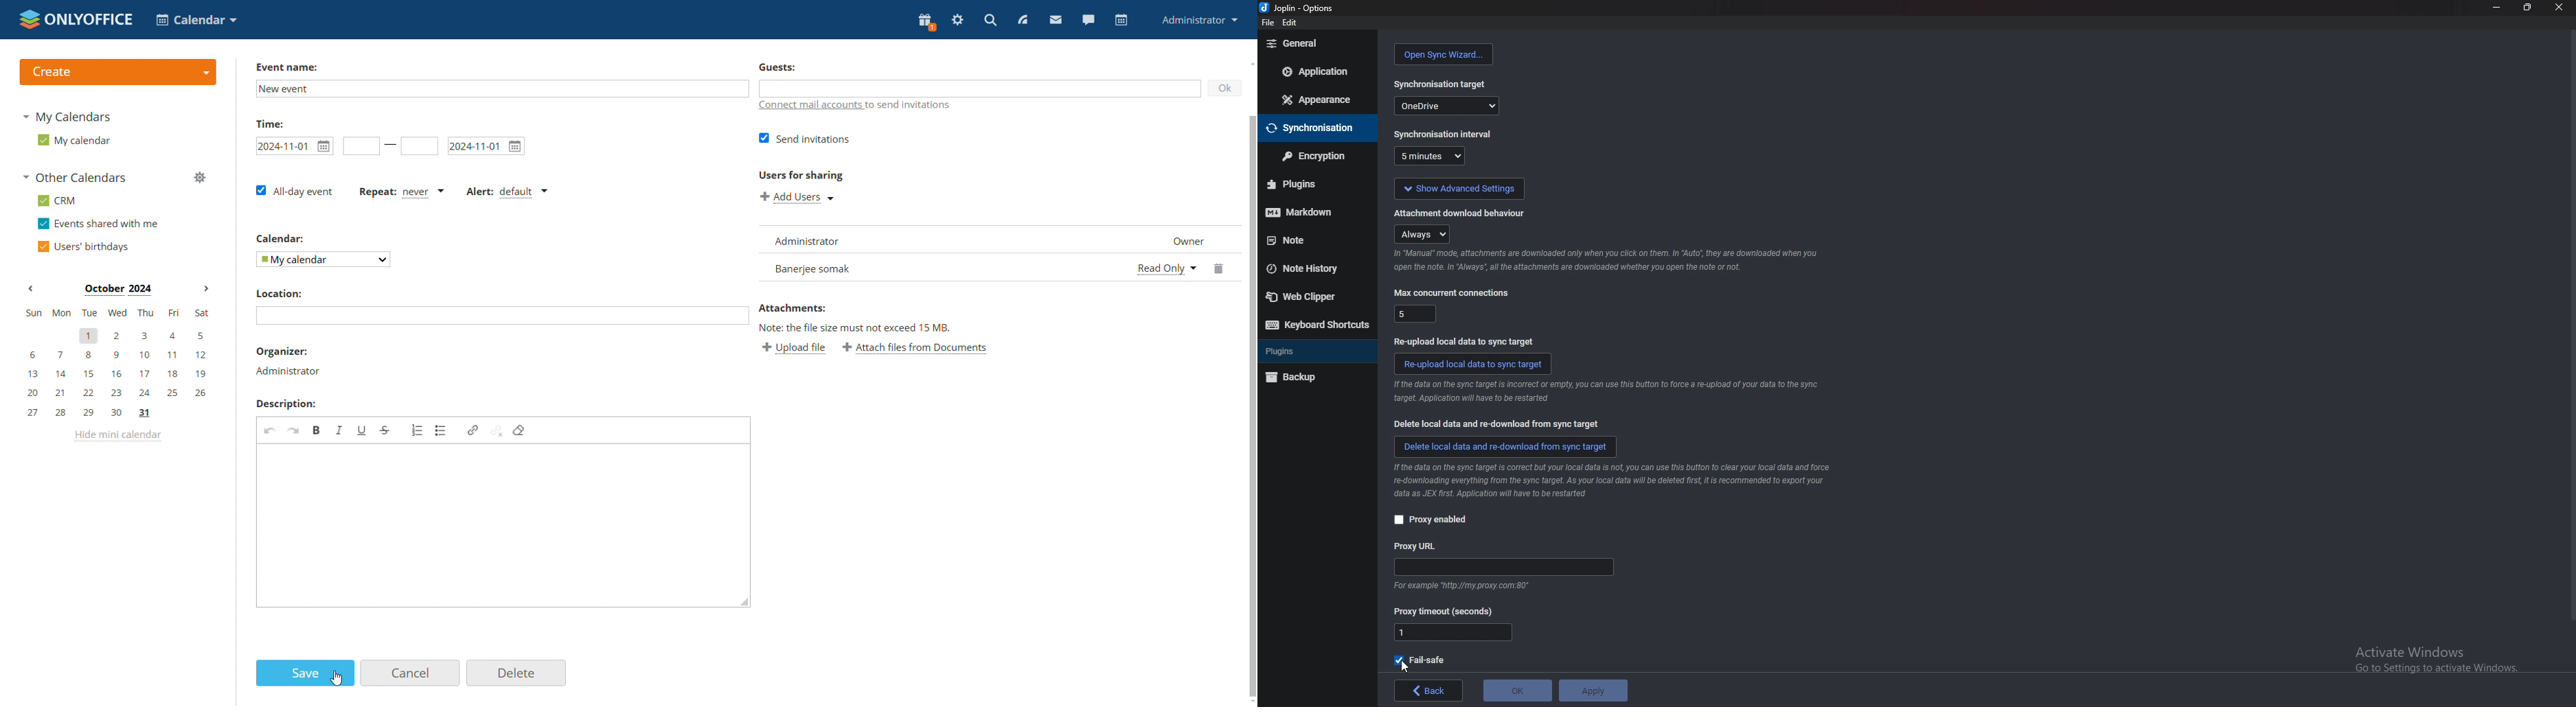  Describe the element at coordinates (794, 308) in the screenshot. I see `Attachments` at that location.